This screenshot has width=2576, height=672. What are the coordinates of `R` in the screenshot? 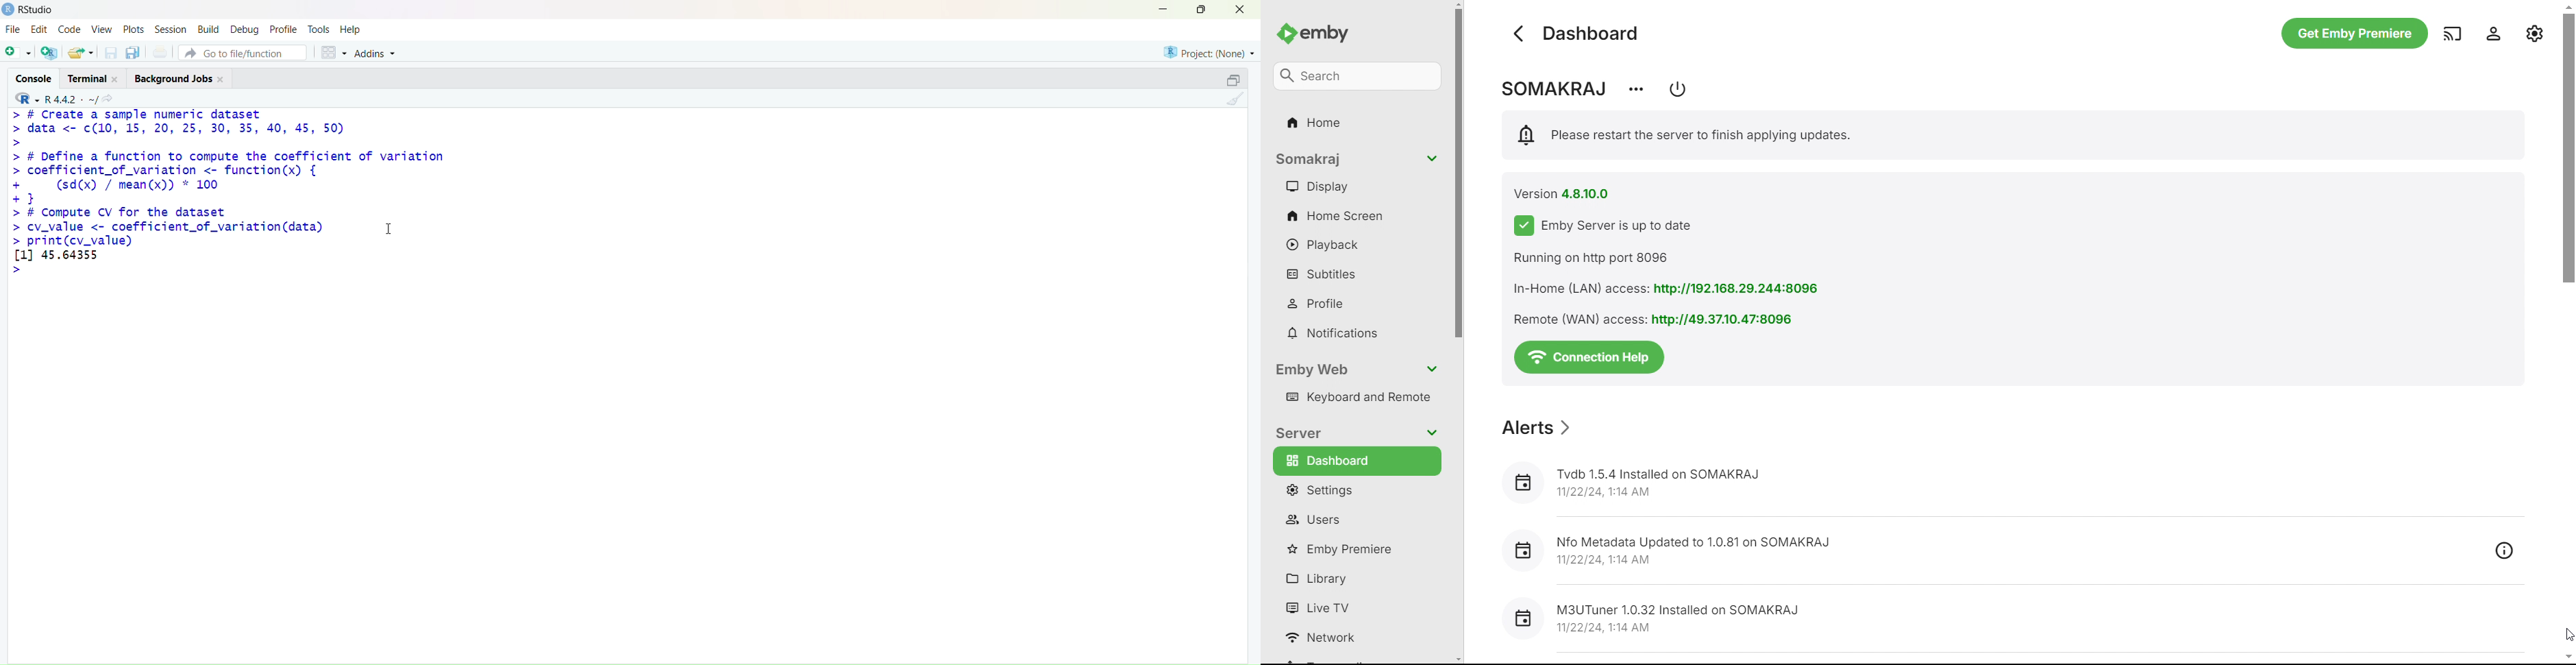 It's located at (28, 98).